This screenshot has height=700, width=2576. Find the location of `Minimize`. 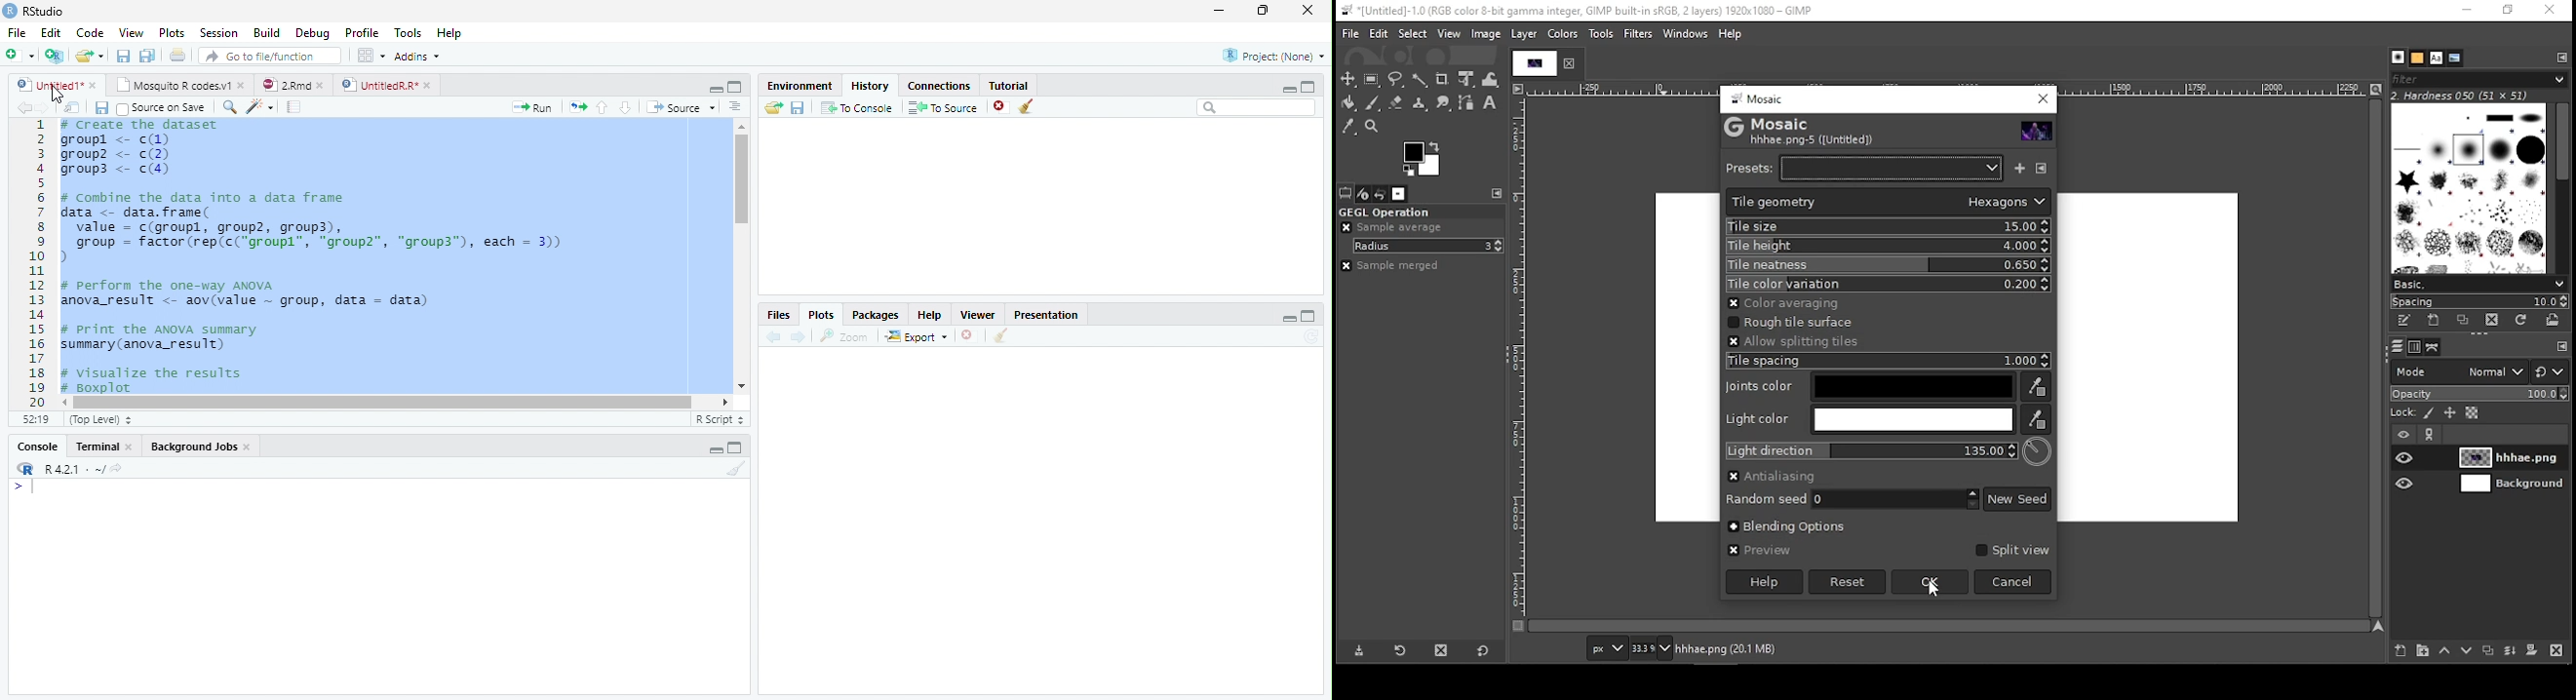

Minimize is located at coordinates (1286, 89).